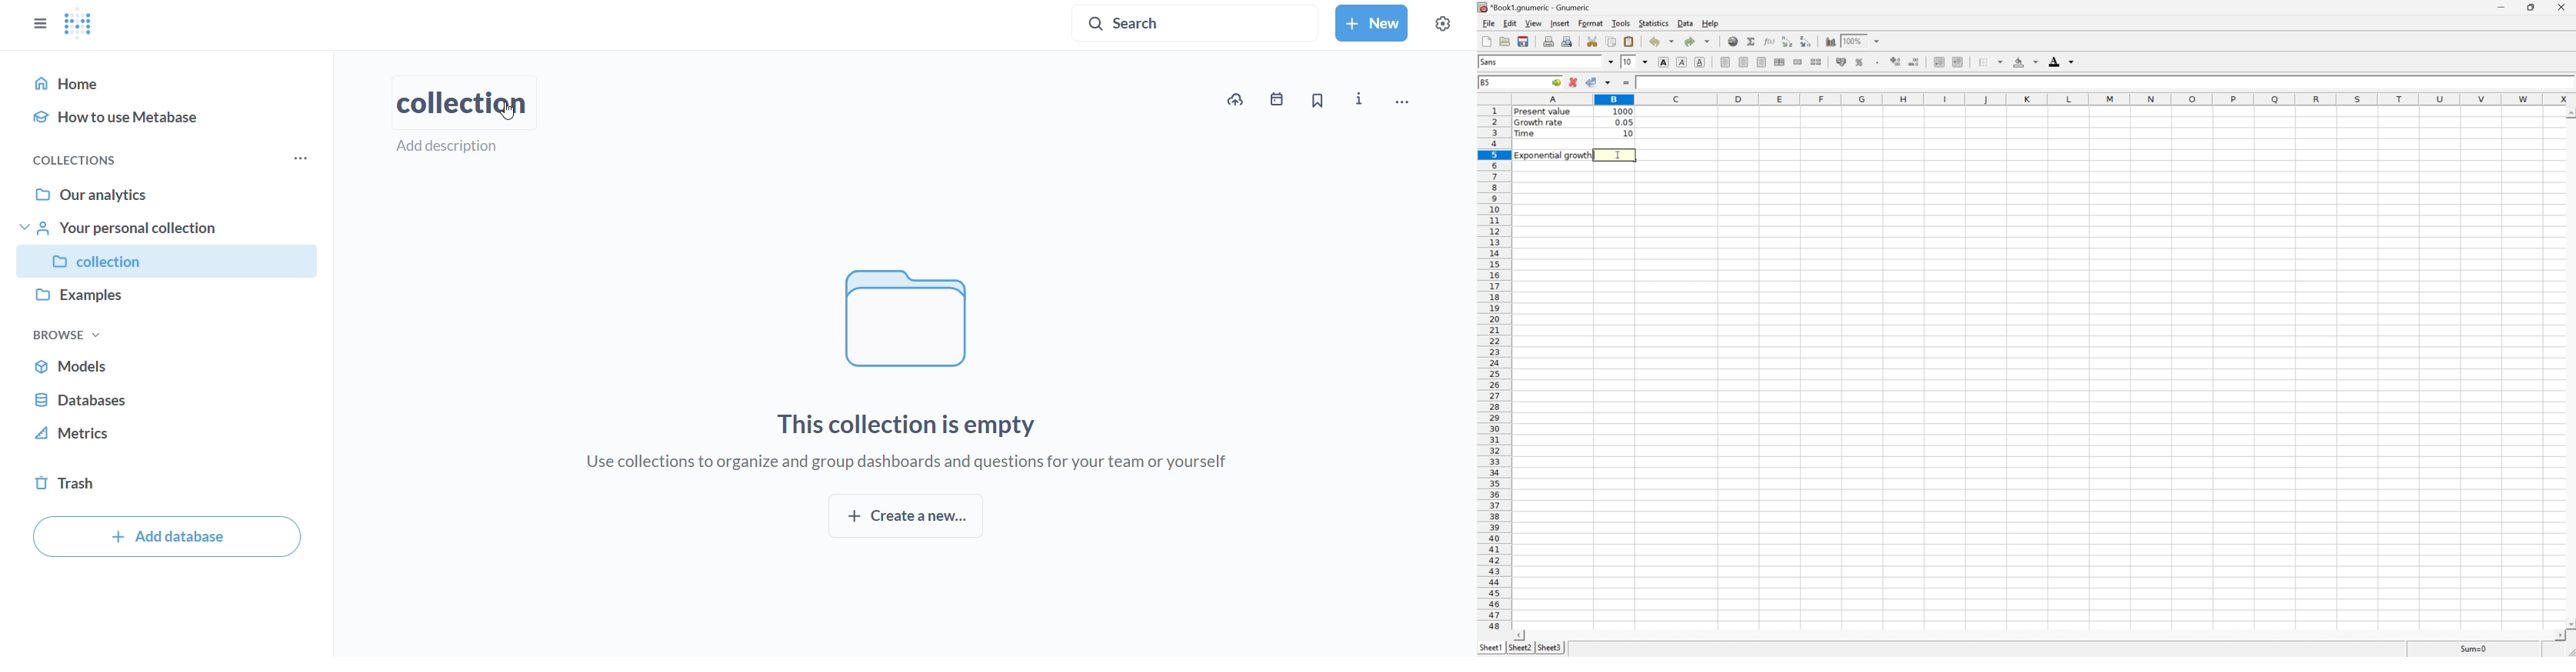 The width and height of the screenshot is (2576, 672). I want to click on new, so click(1371, 23).